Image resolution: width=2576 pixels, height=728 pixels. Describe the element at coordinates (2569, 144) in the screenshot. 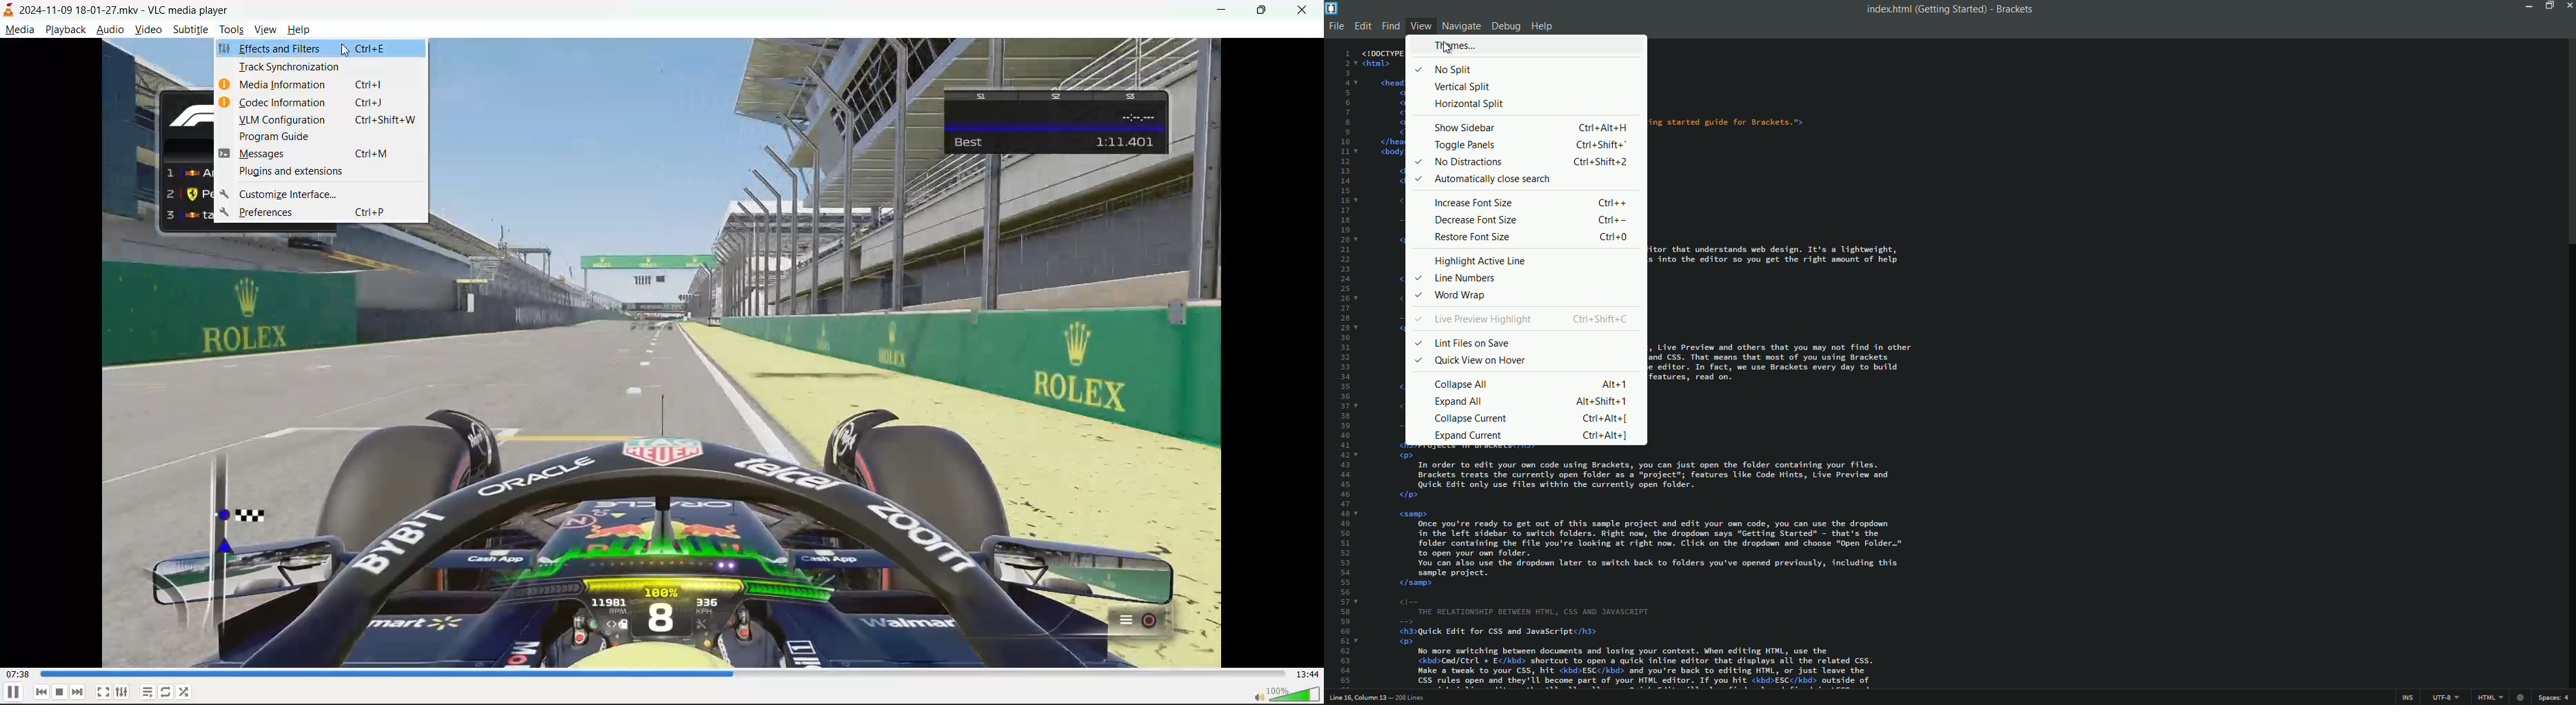

I see `scroll bar` at that location.